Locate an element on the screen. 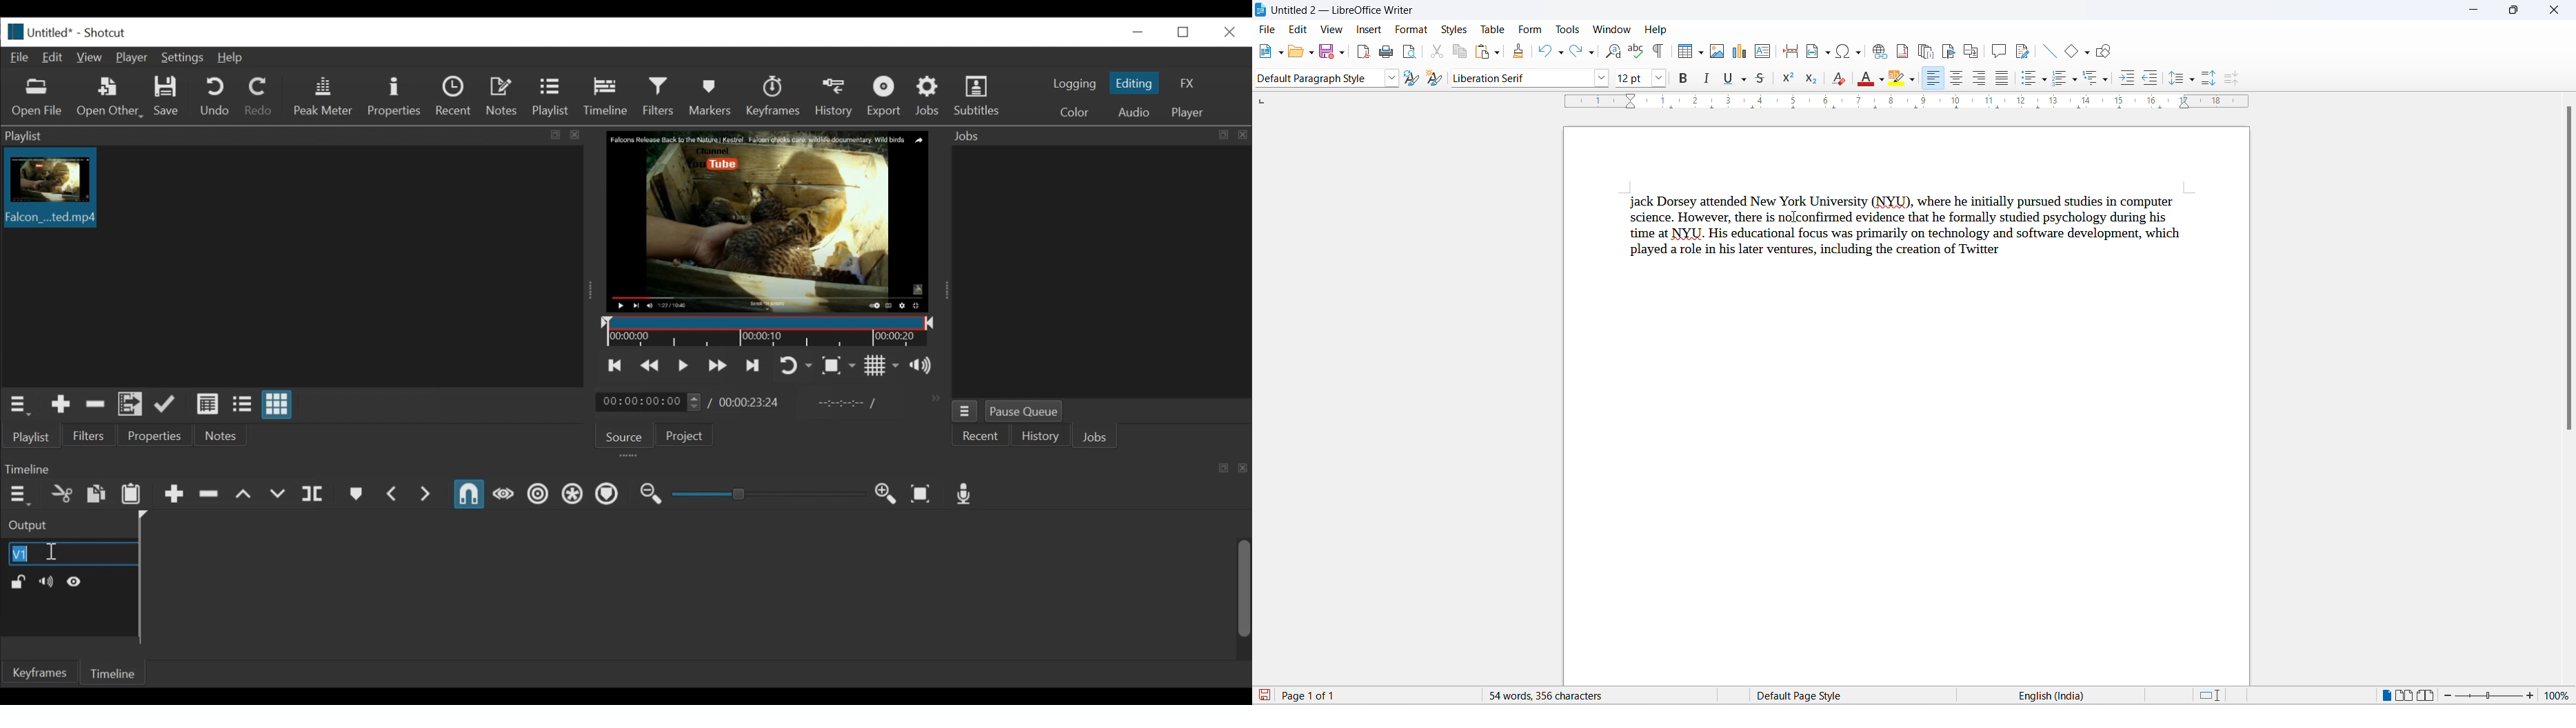 Image resolution: width=2576 pixels, height=728 pixels. form is located at coordinates (1531, 29).